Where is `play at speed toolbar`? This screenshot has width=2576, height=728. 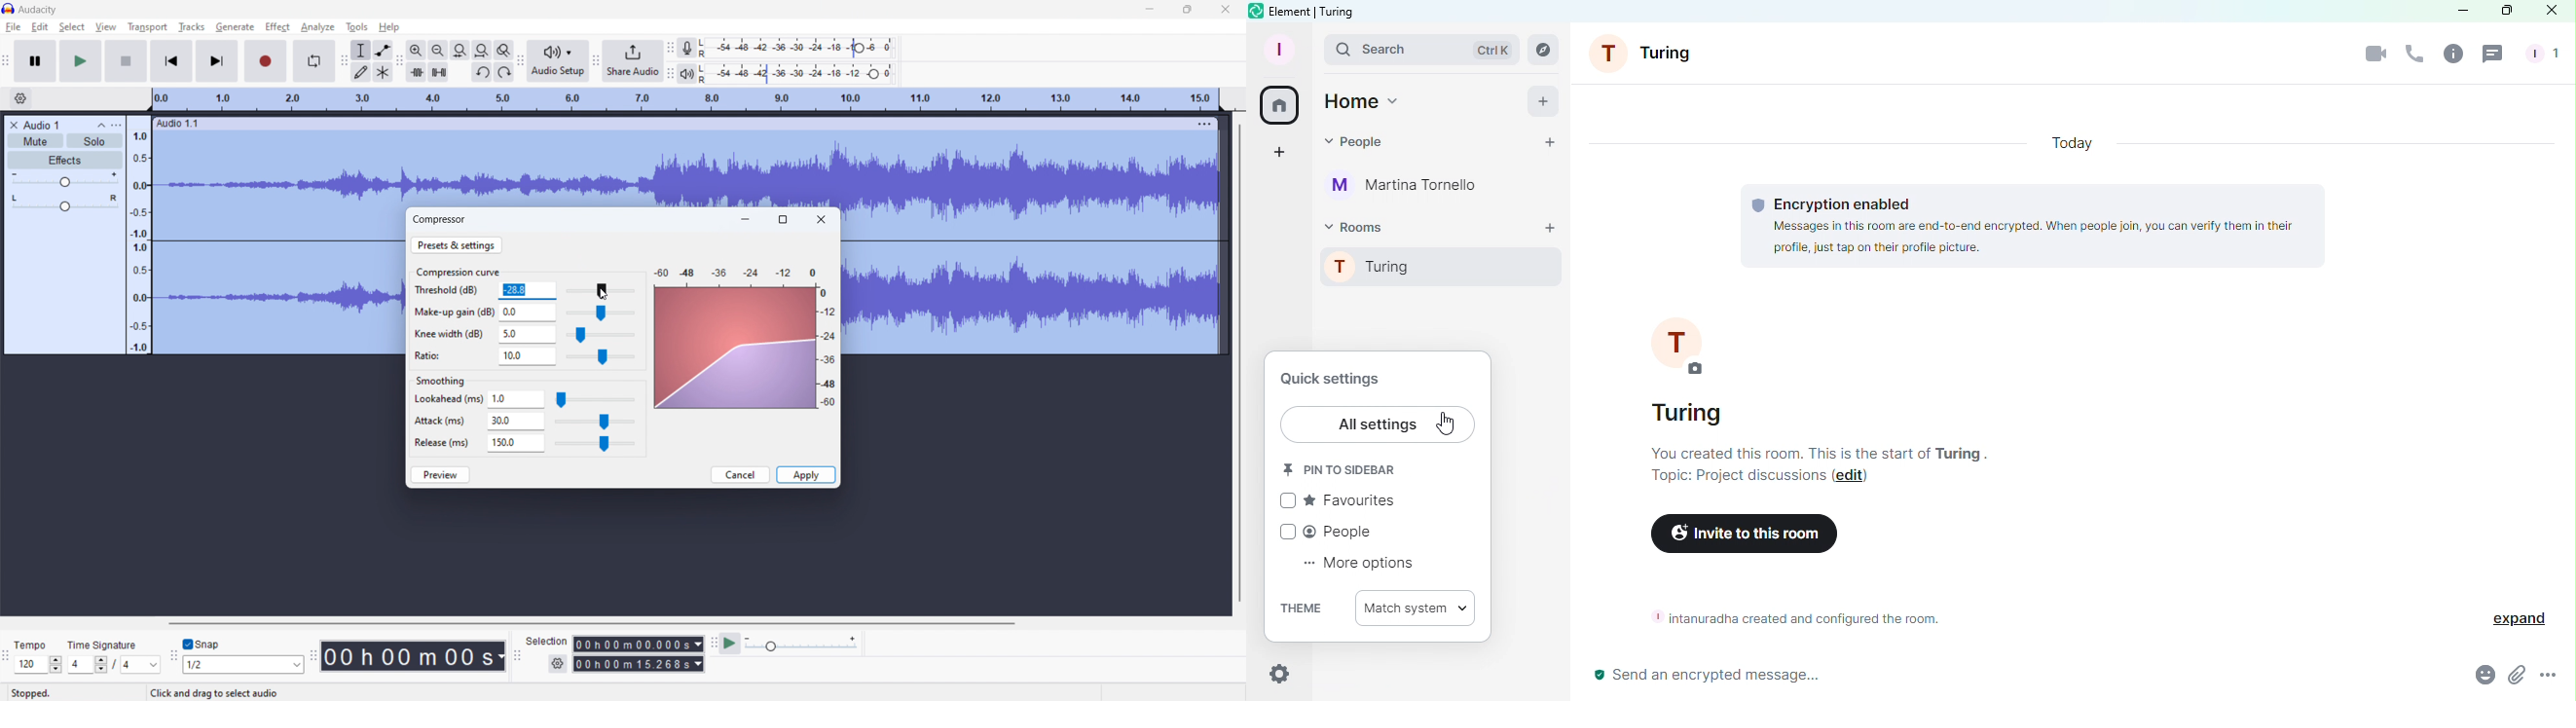
play at speed toolbar is located at coordinates (713, 643).